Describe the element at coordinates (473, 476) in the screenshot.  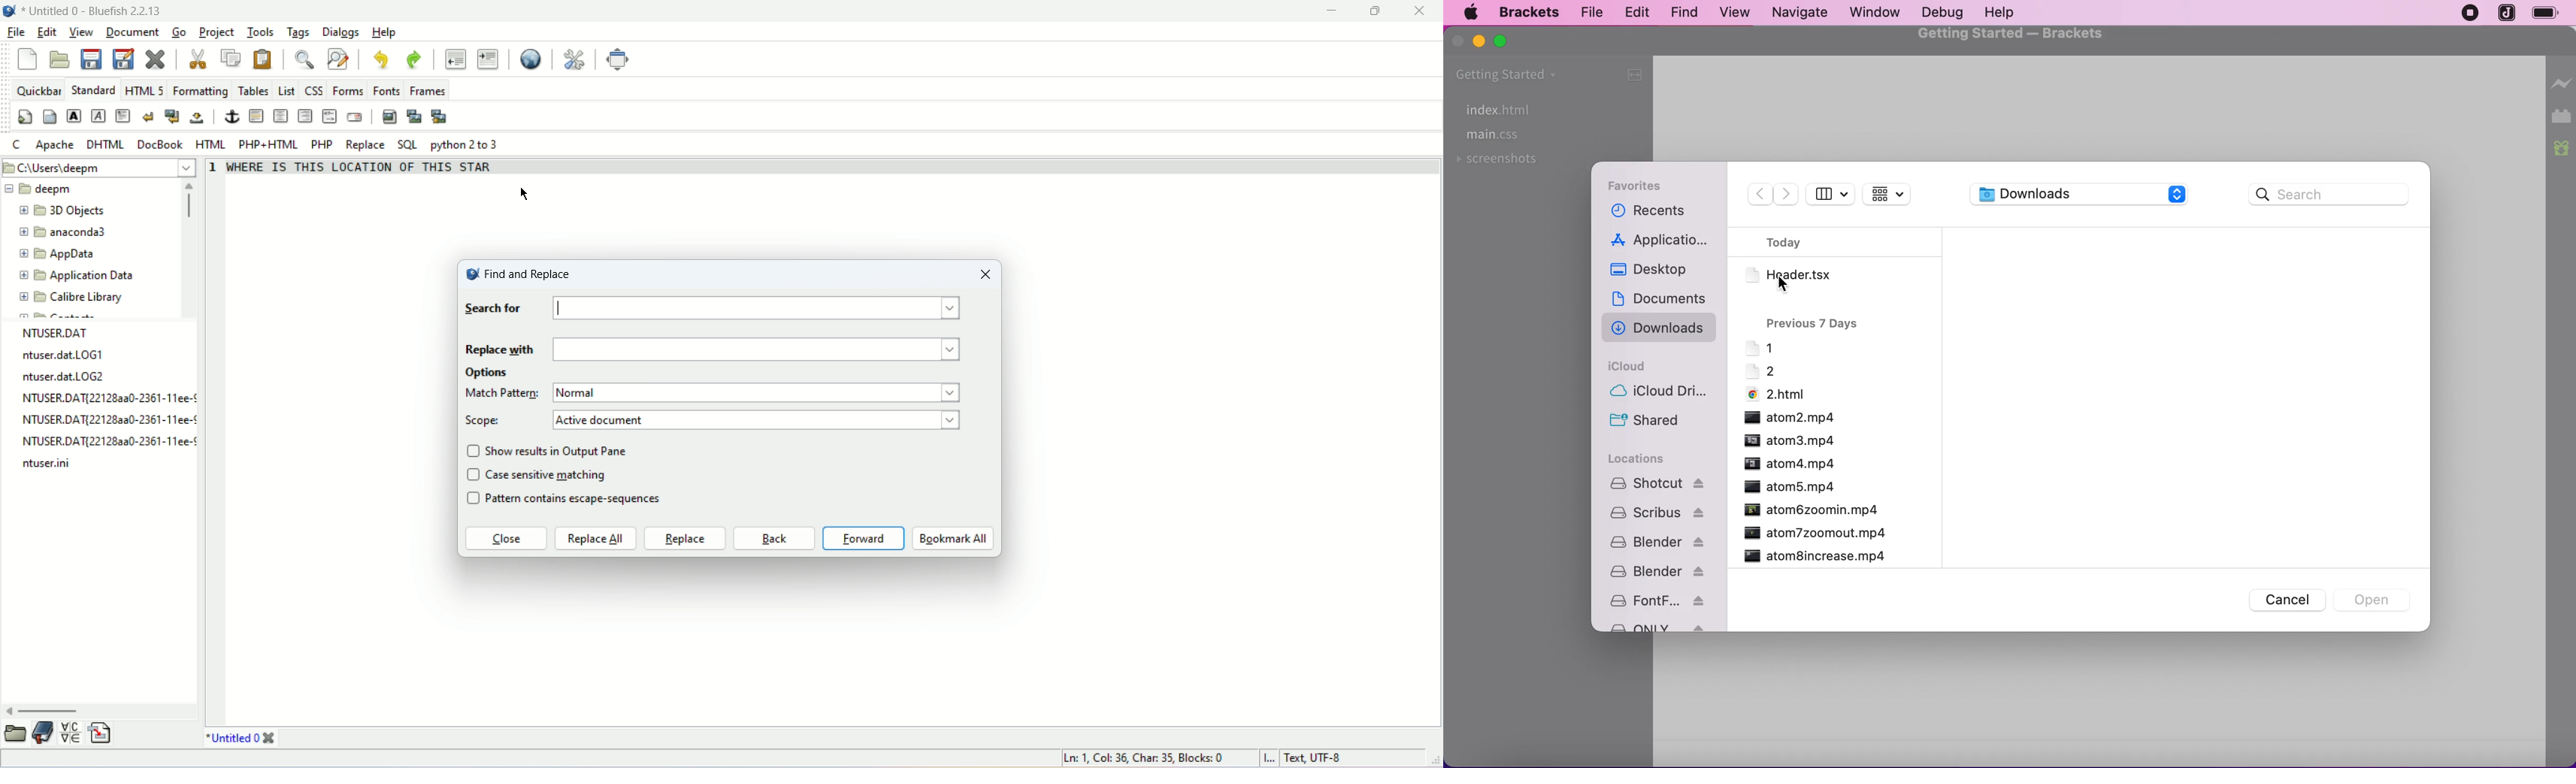
I see `checkbox` at that location.